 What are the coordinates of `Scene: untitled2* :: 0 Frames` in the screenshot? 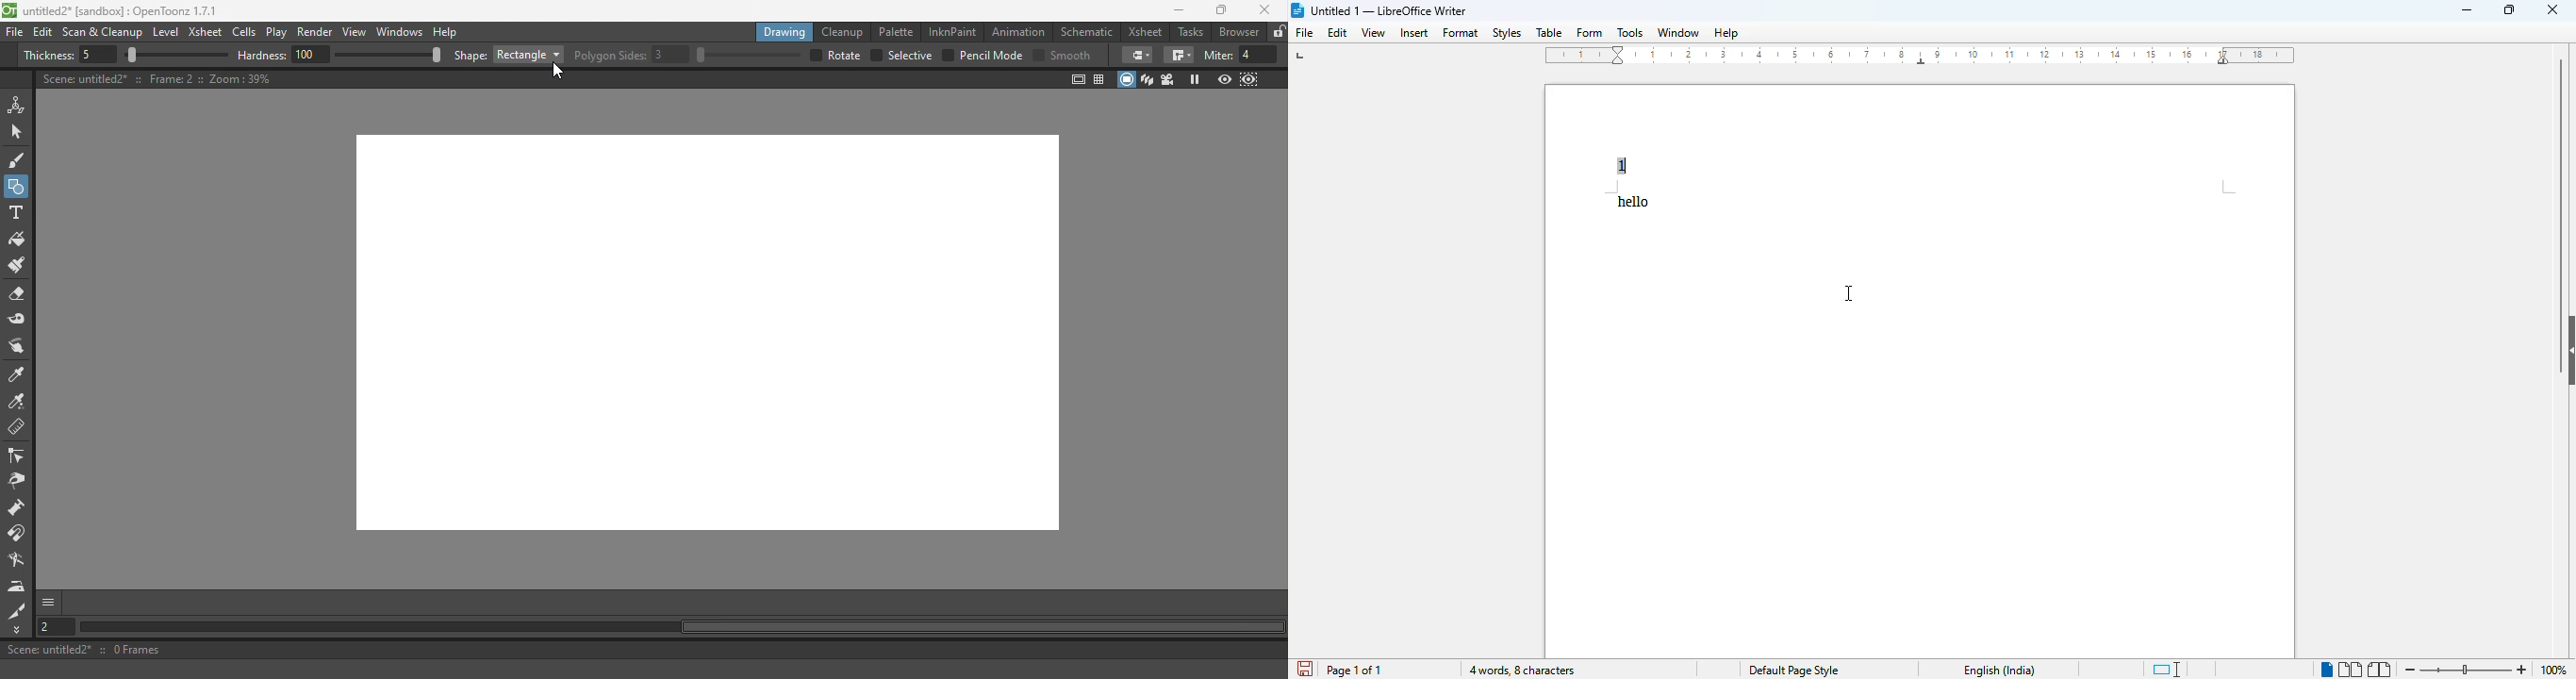 It's located at (644, 650).